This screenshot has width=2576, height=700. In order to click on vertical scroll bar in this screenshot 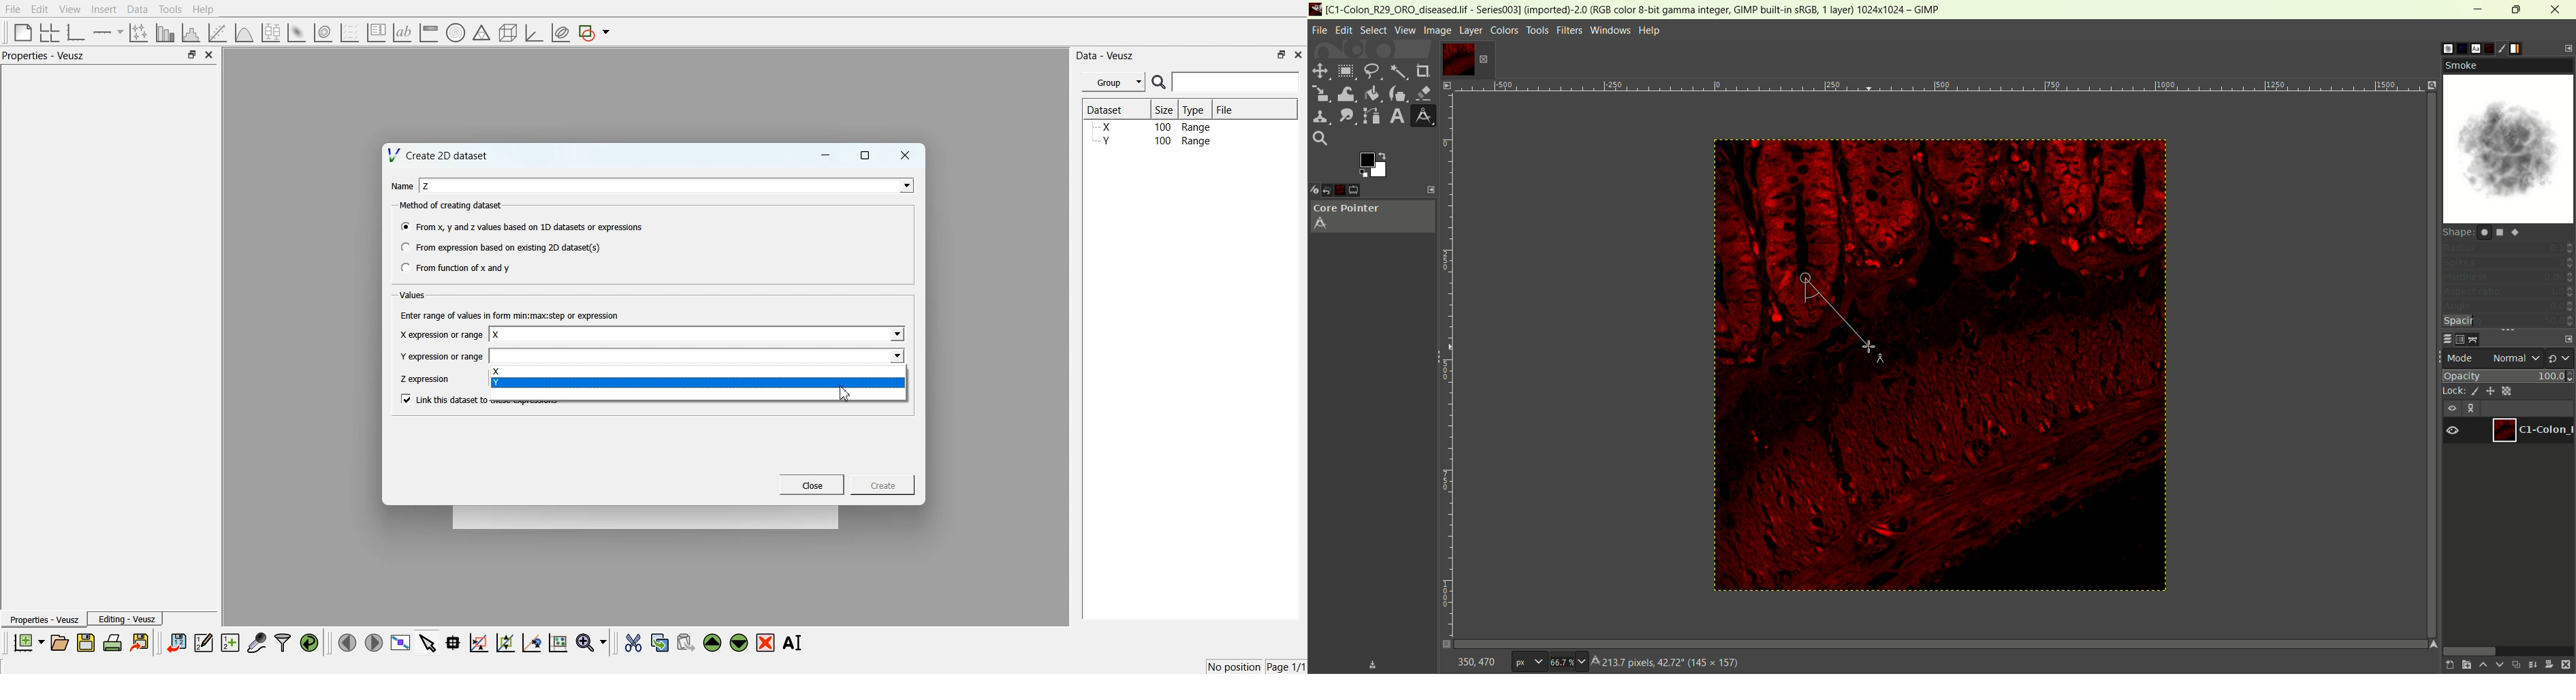, I will do `click(2423, 224)`.